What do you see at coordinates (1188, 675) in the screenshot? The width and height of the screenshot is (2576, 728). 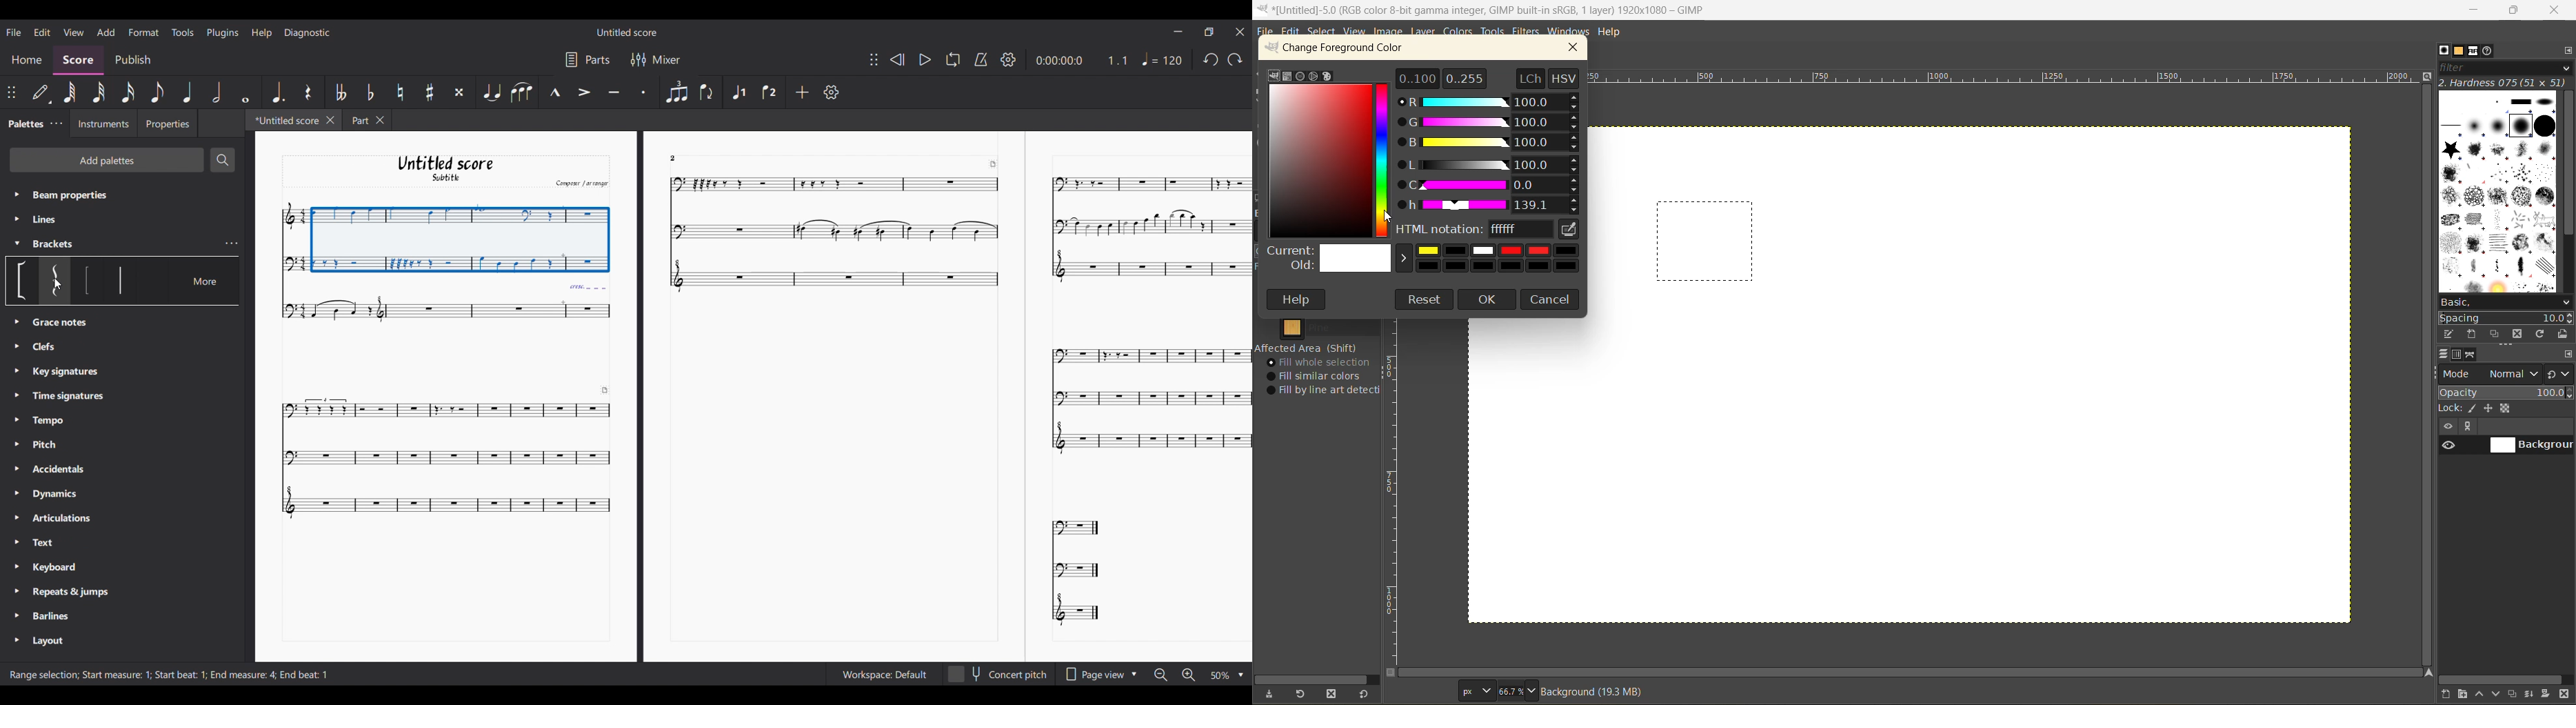 I see `Zoom in` at bounding box center [1188, 675].